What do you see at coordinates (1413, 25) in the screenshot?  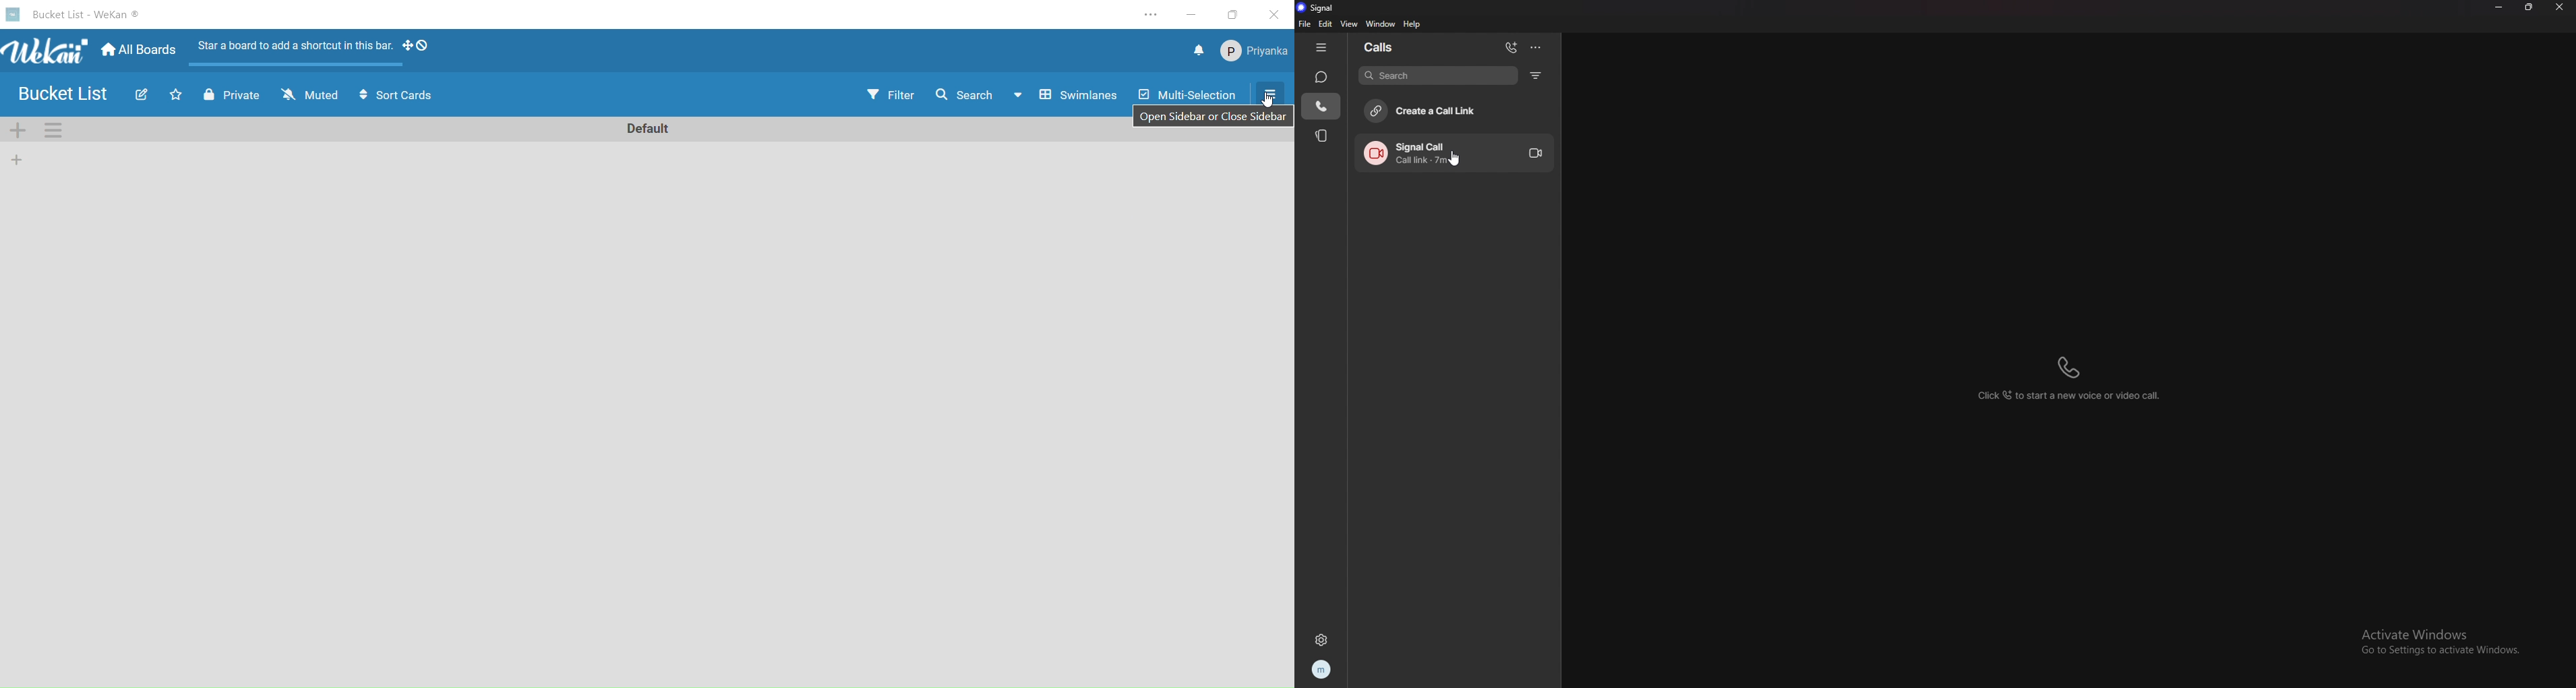 I see `help` at bounding box center [1413, 25].